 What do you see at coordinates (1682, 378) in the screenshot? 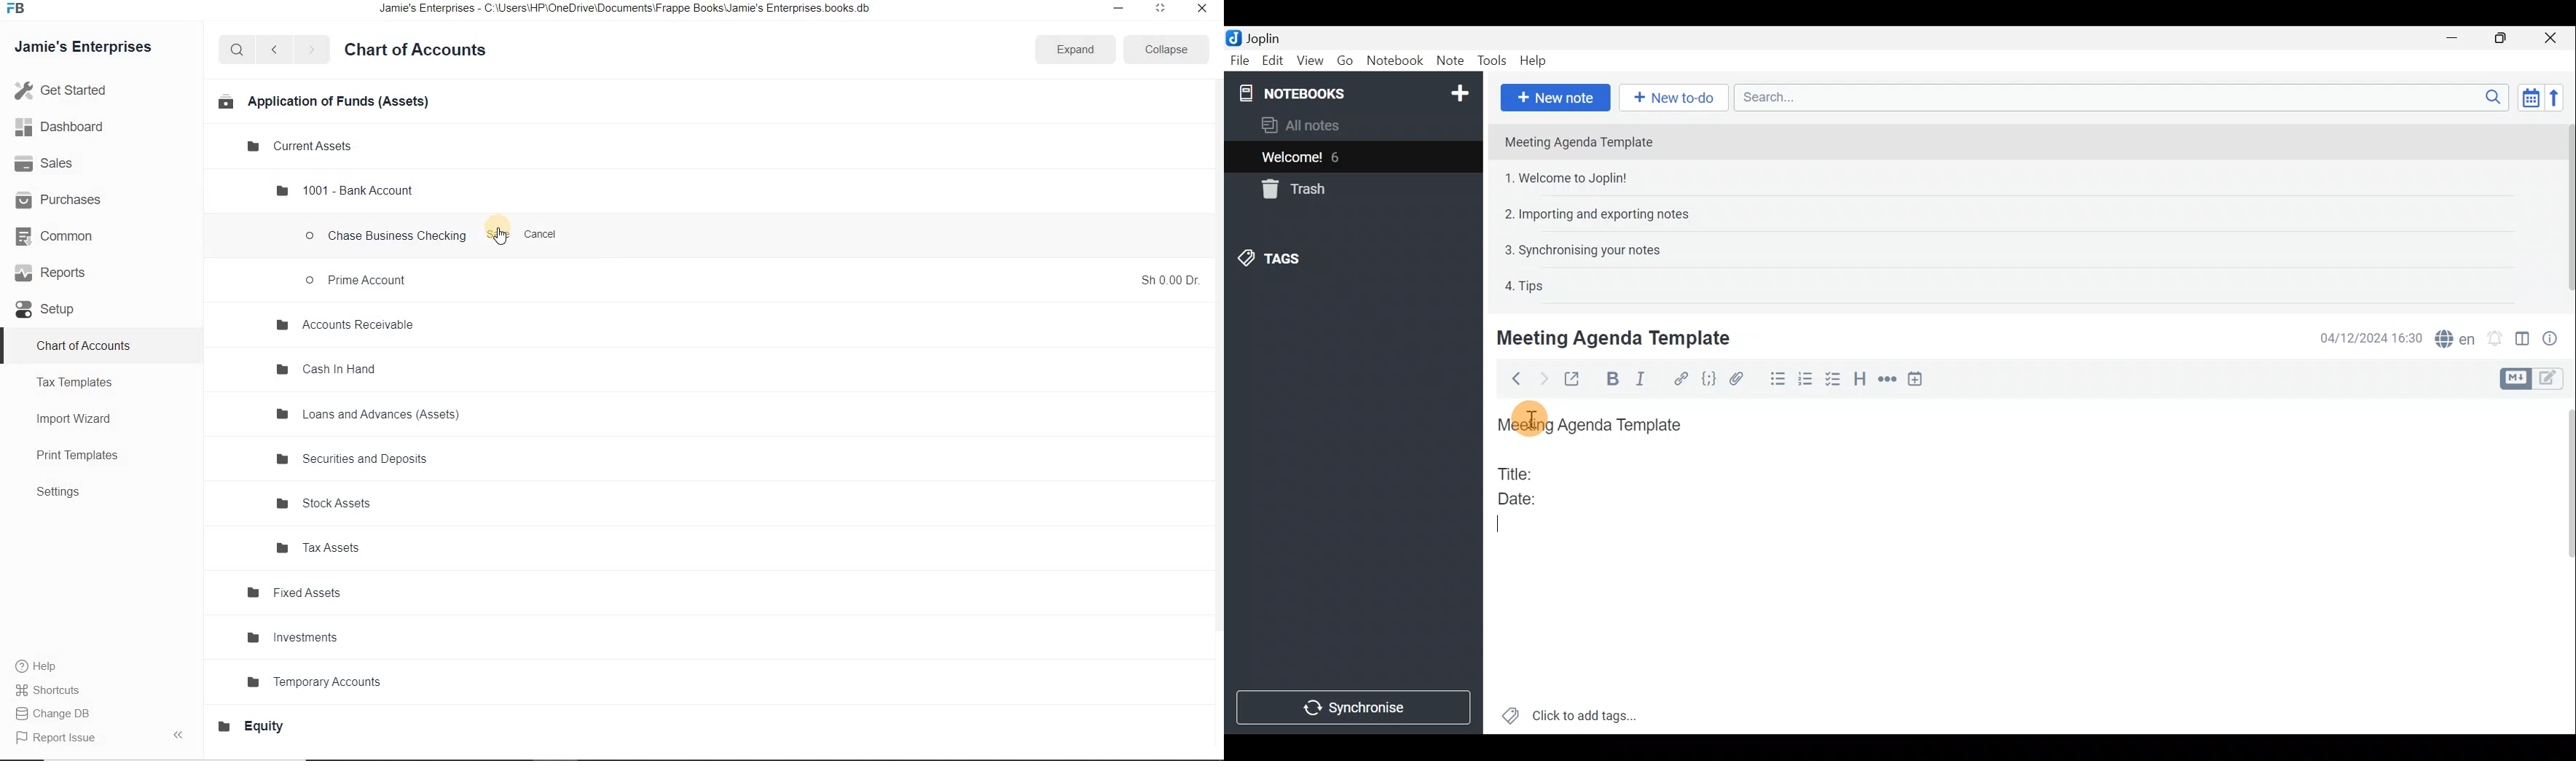
I see `Hyperlink` at bounding box center [1682, 378].